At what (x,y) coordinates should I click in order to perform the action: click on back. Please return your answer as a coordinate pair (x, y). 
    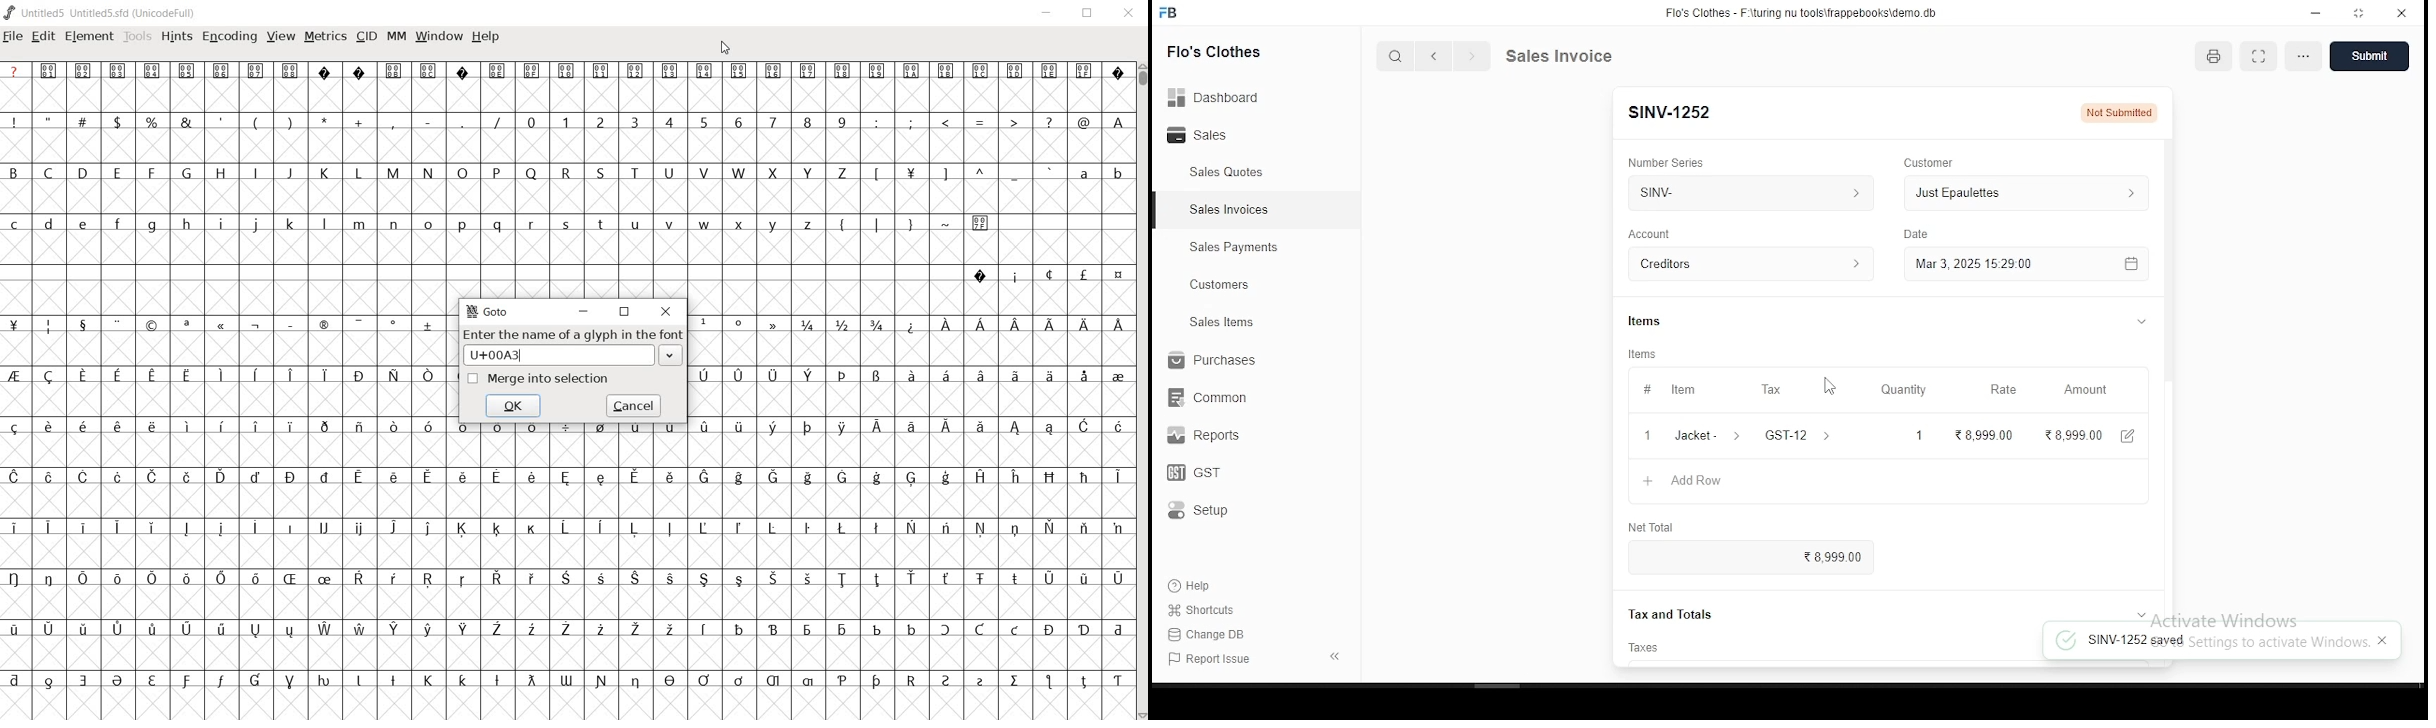
    Looking at the image, I should click on (1431, 55).